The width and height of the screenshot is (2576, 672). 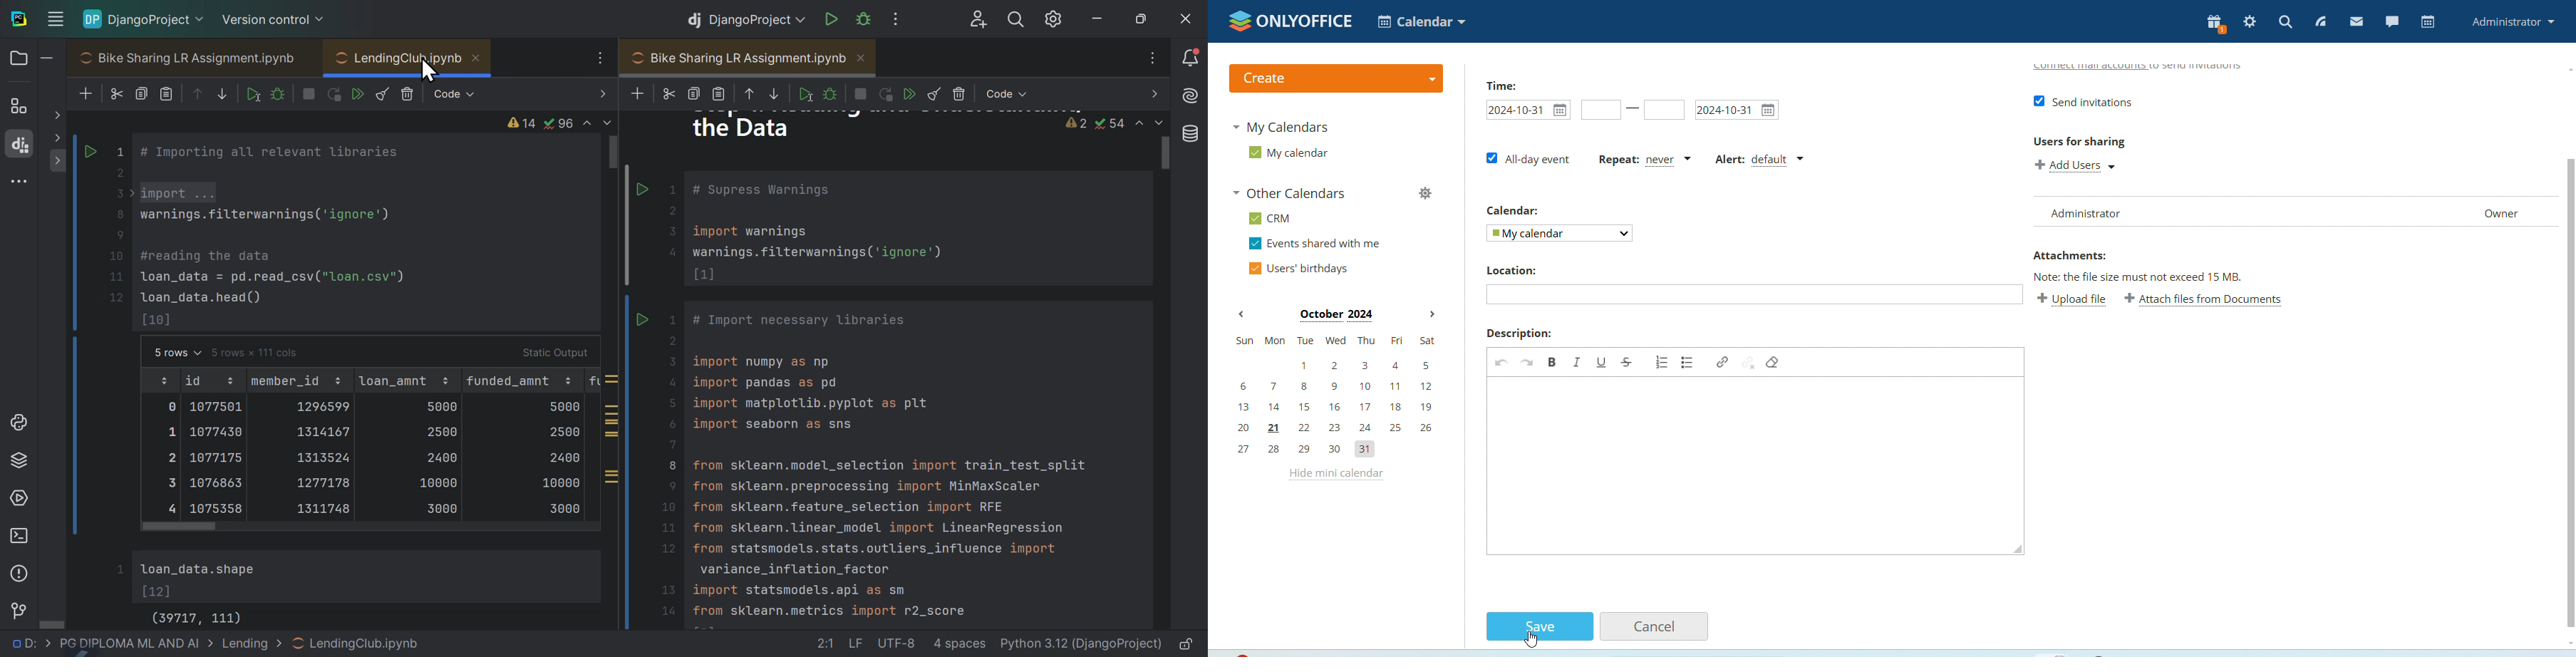 I want to click on Underline, so click(x=1601, y=361).